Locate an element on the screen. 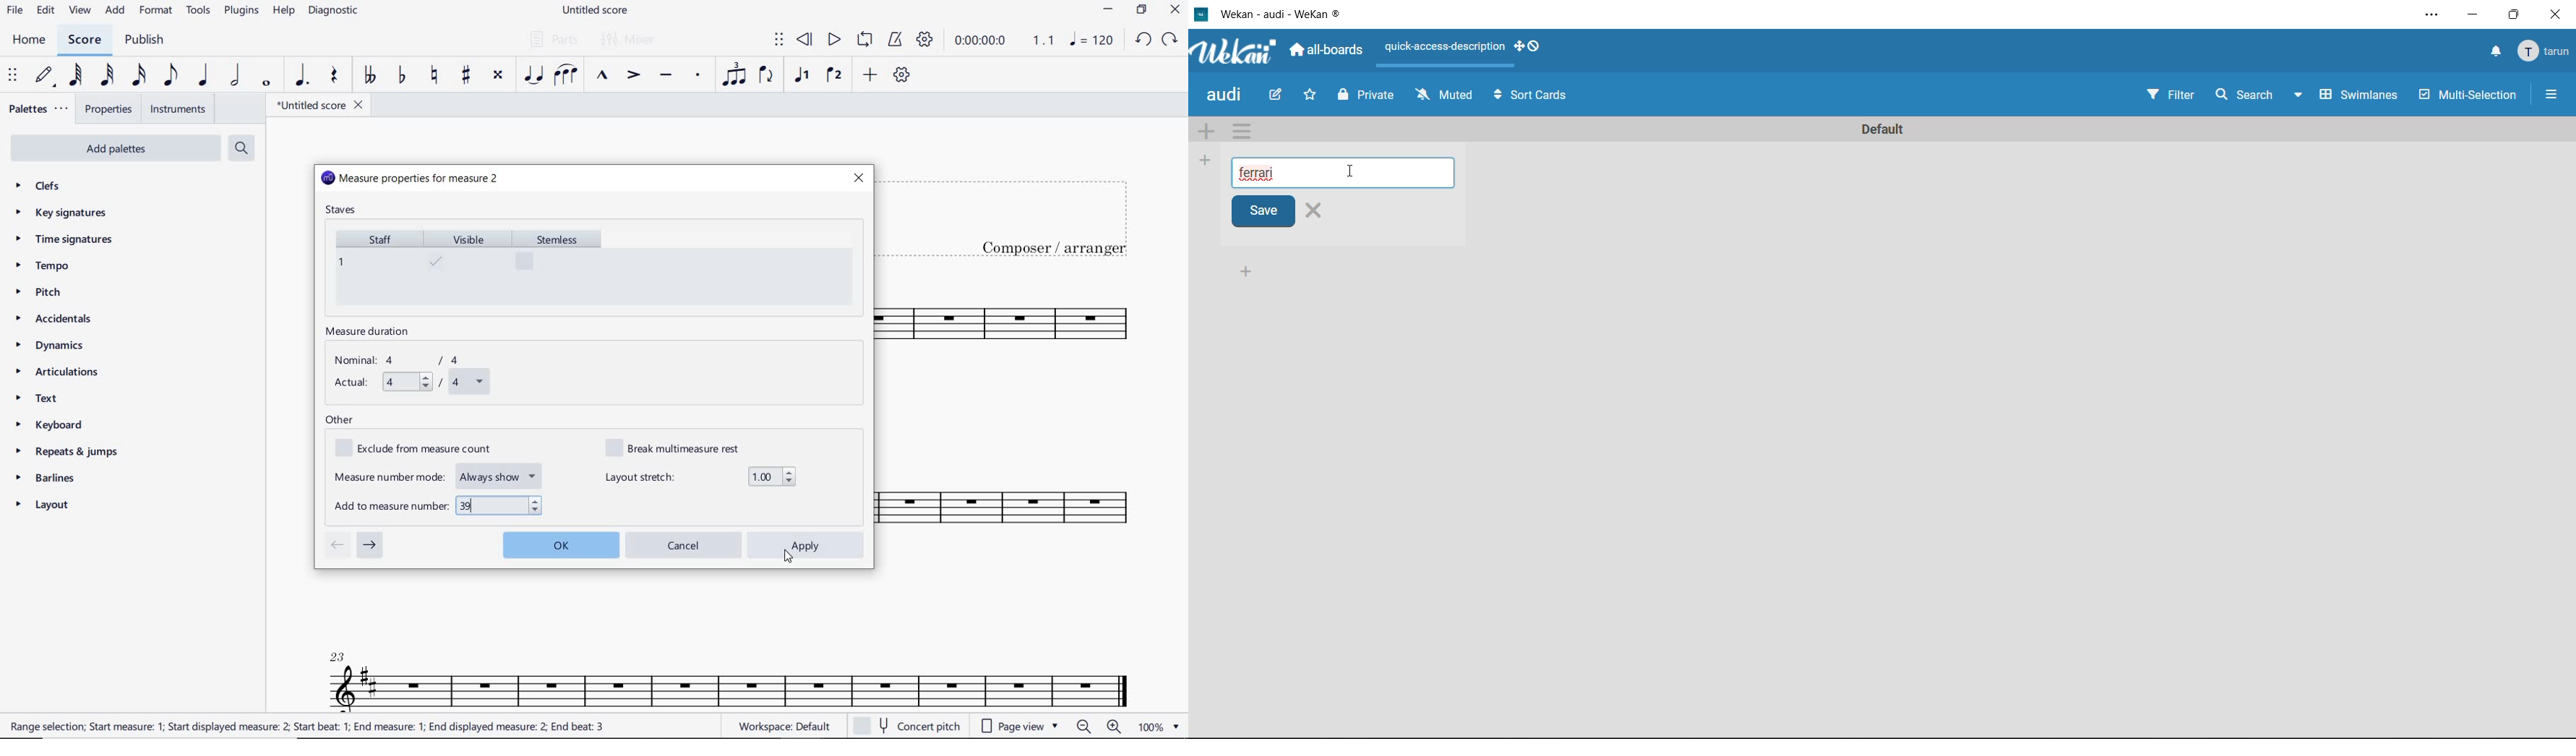 This screenshot has height=756, width=2576. TOGGLE NATURAL is located at coordinates (437, 76).